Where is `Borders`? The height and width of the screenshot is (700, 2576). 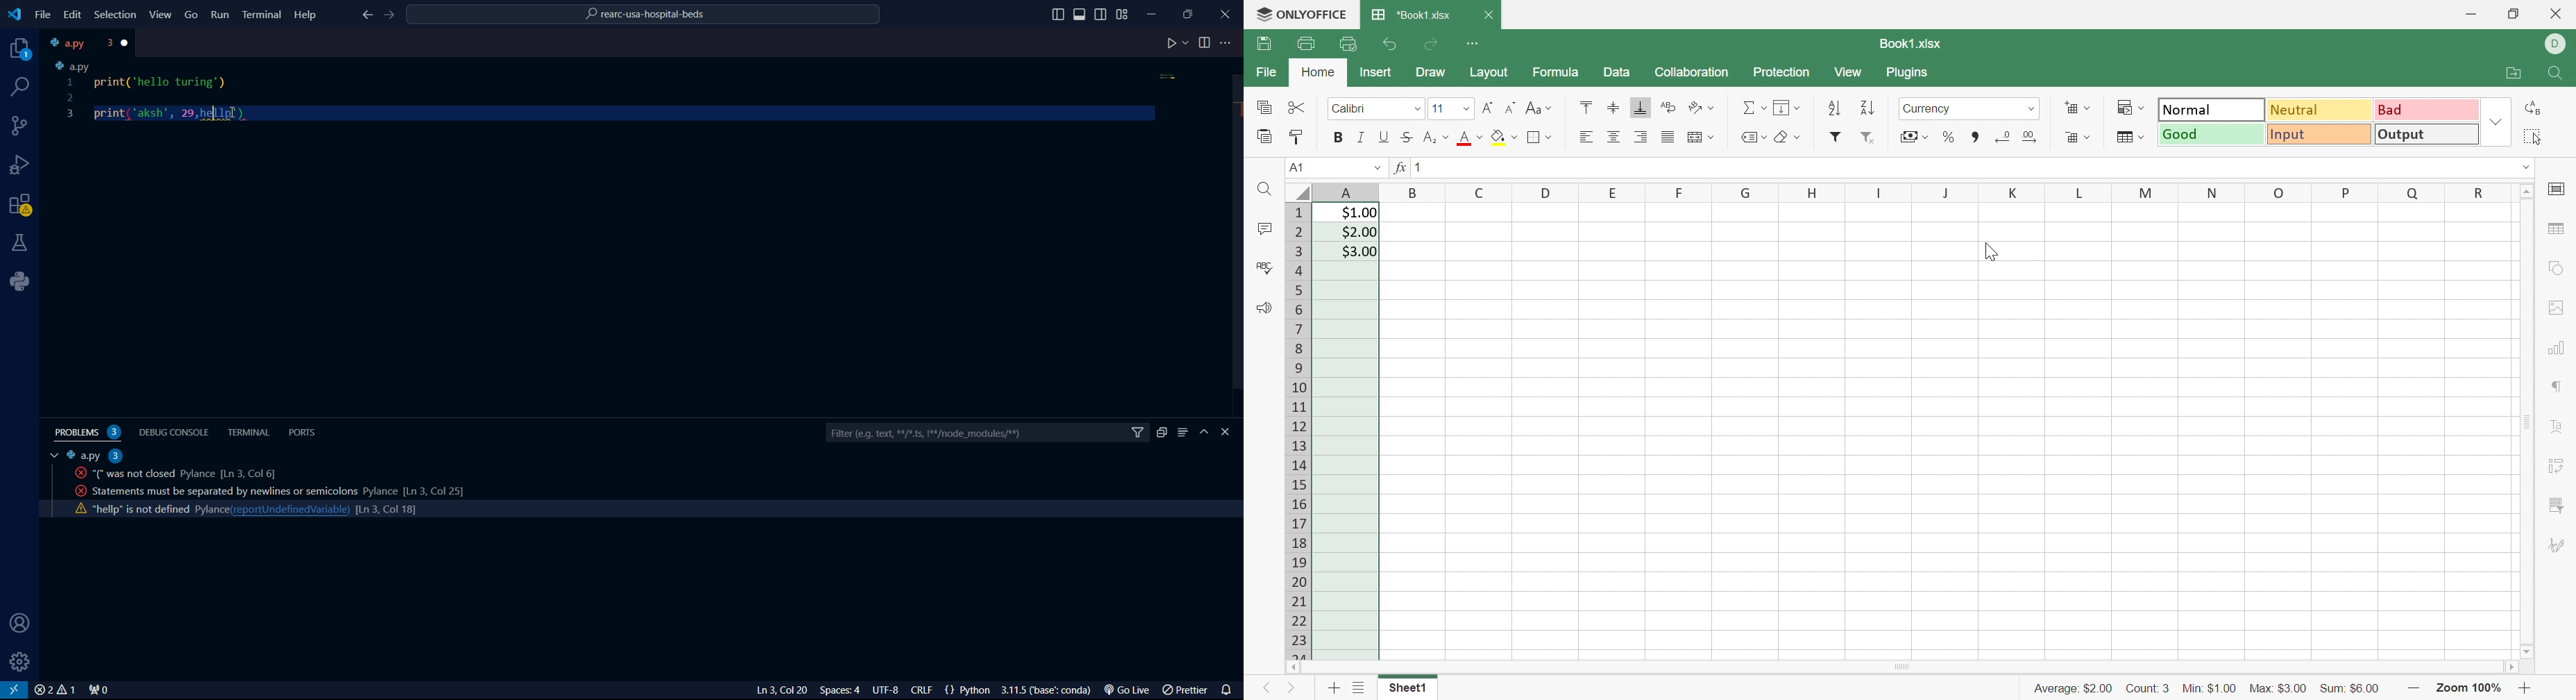 Borders is located at coordinates (1539, 137).